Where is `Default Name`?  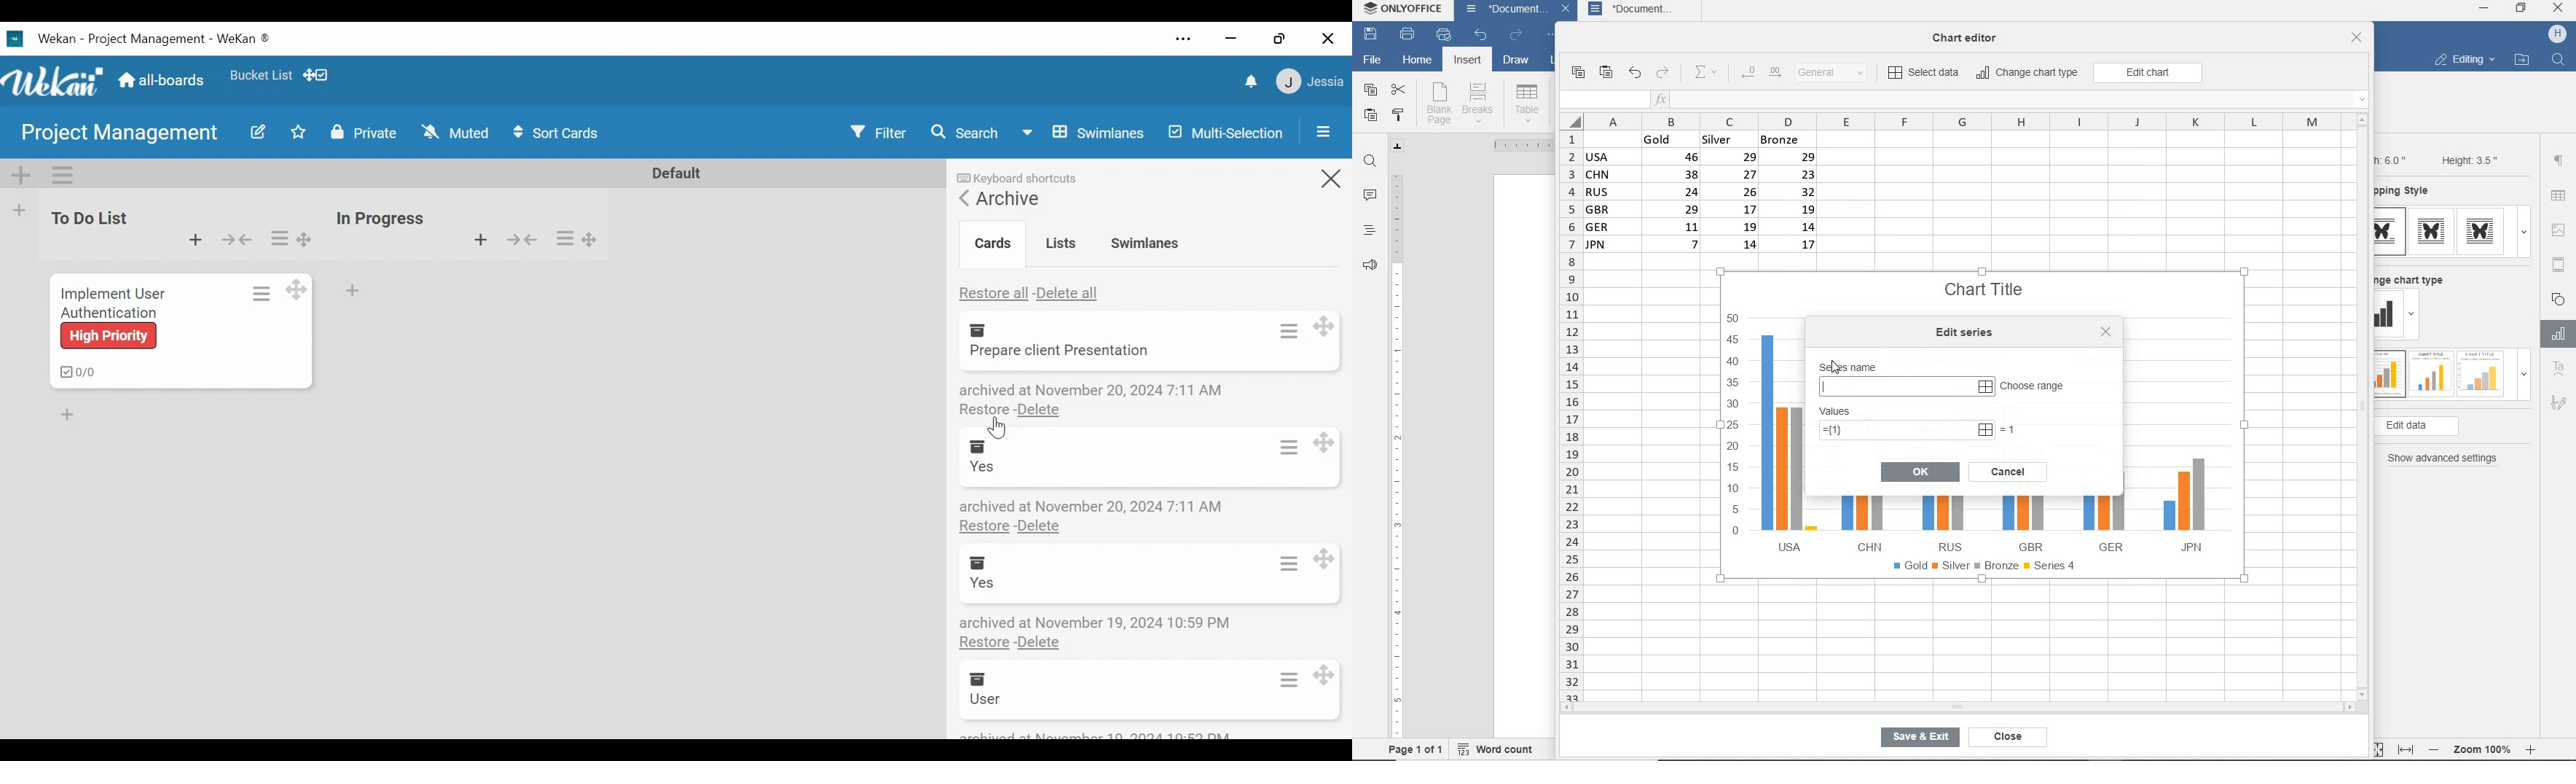 Default Name is located at coordinates (675, 173).